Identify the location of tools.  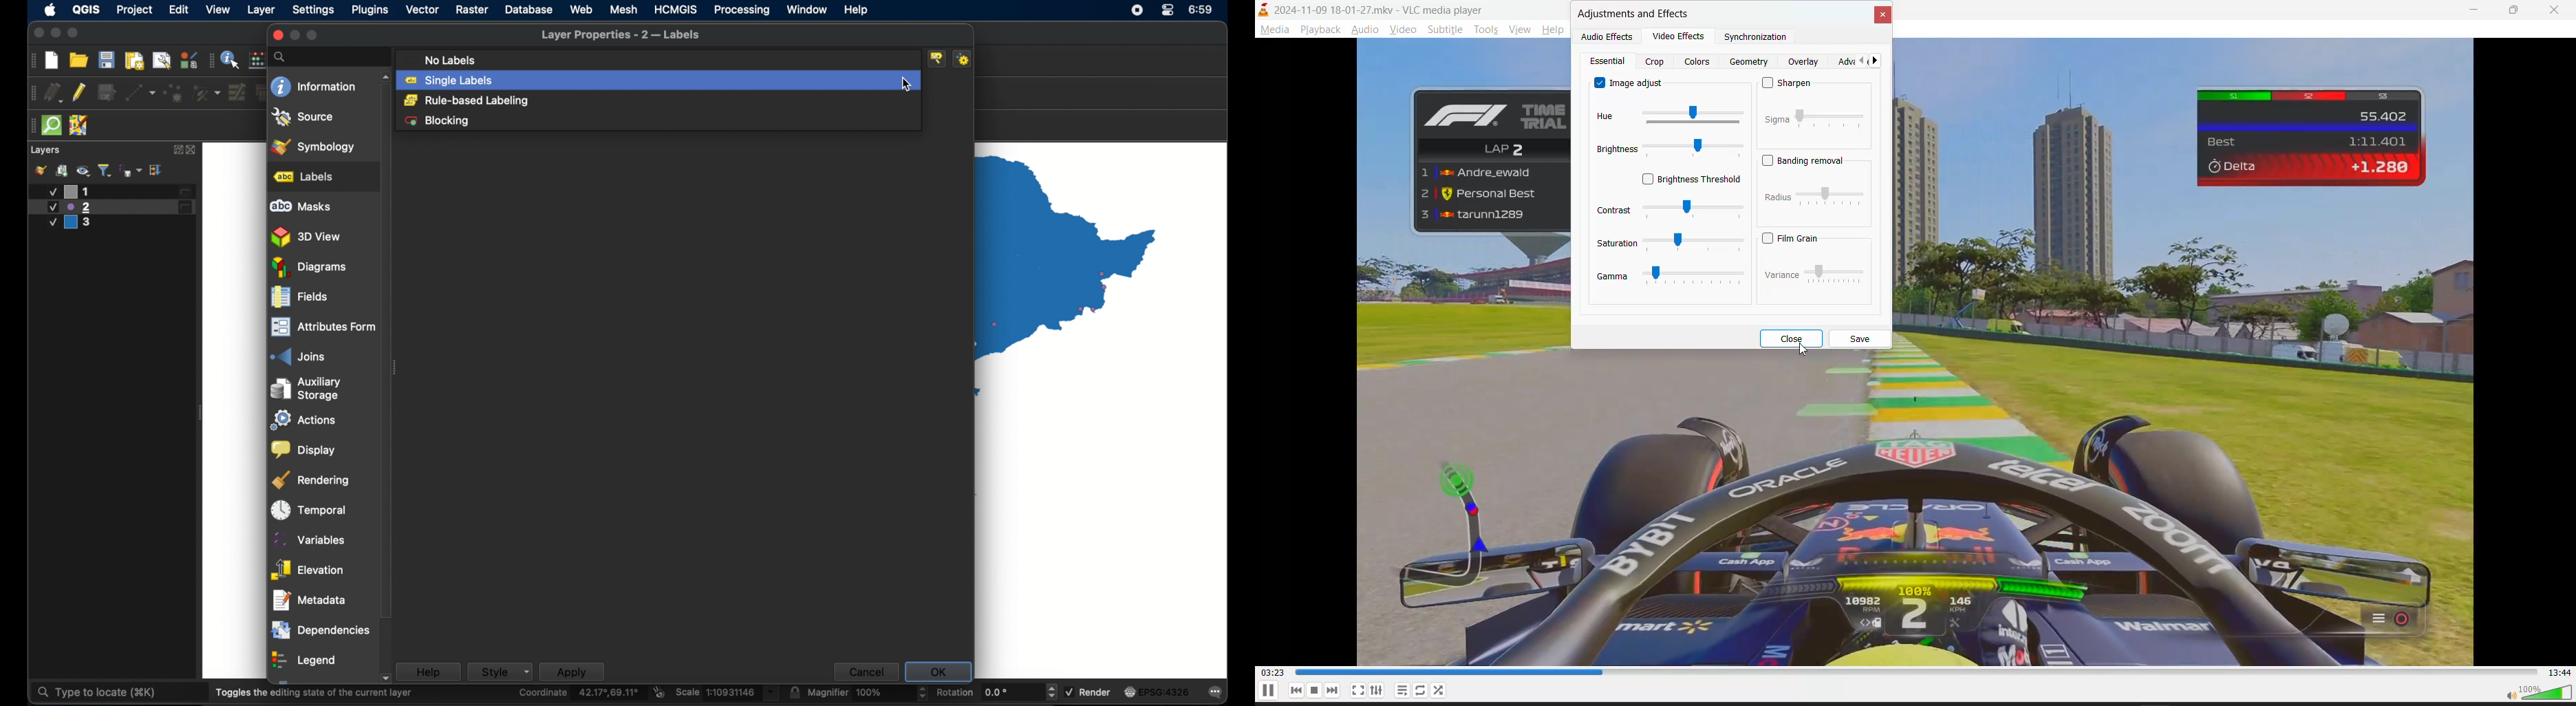
(1486, 28).